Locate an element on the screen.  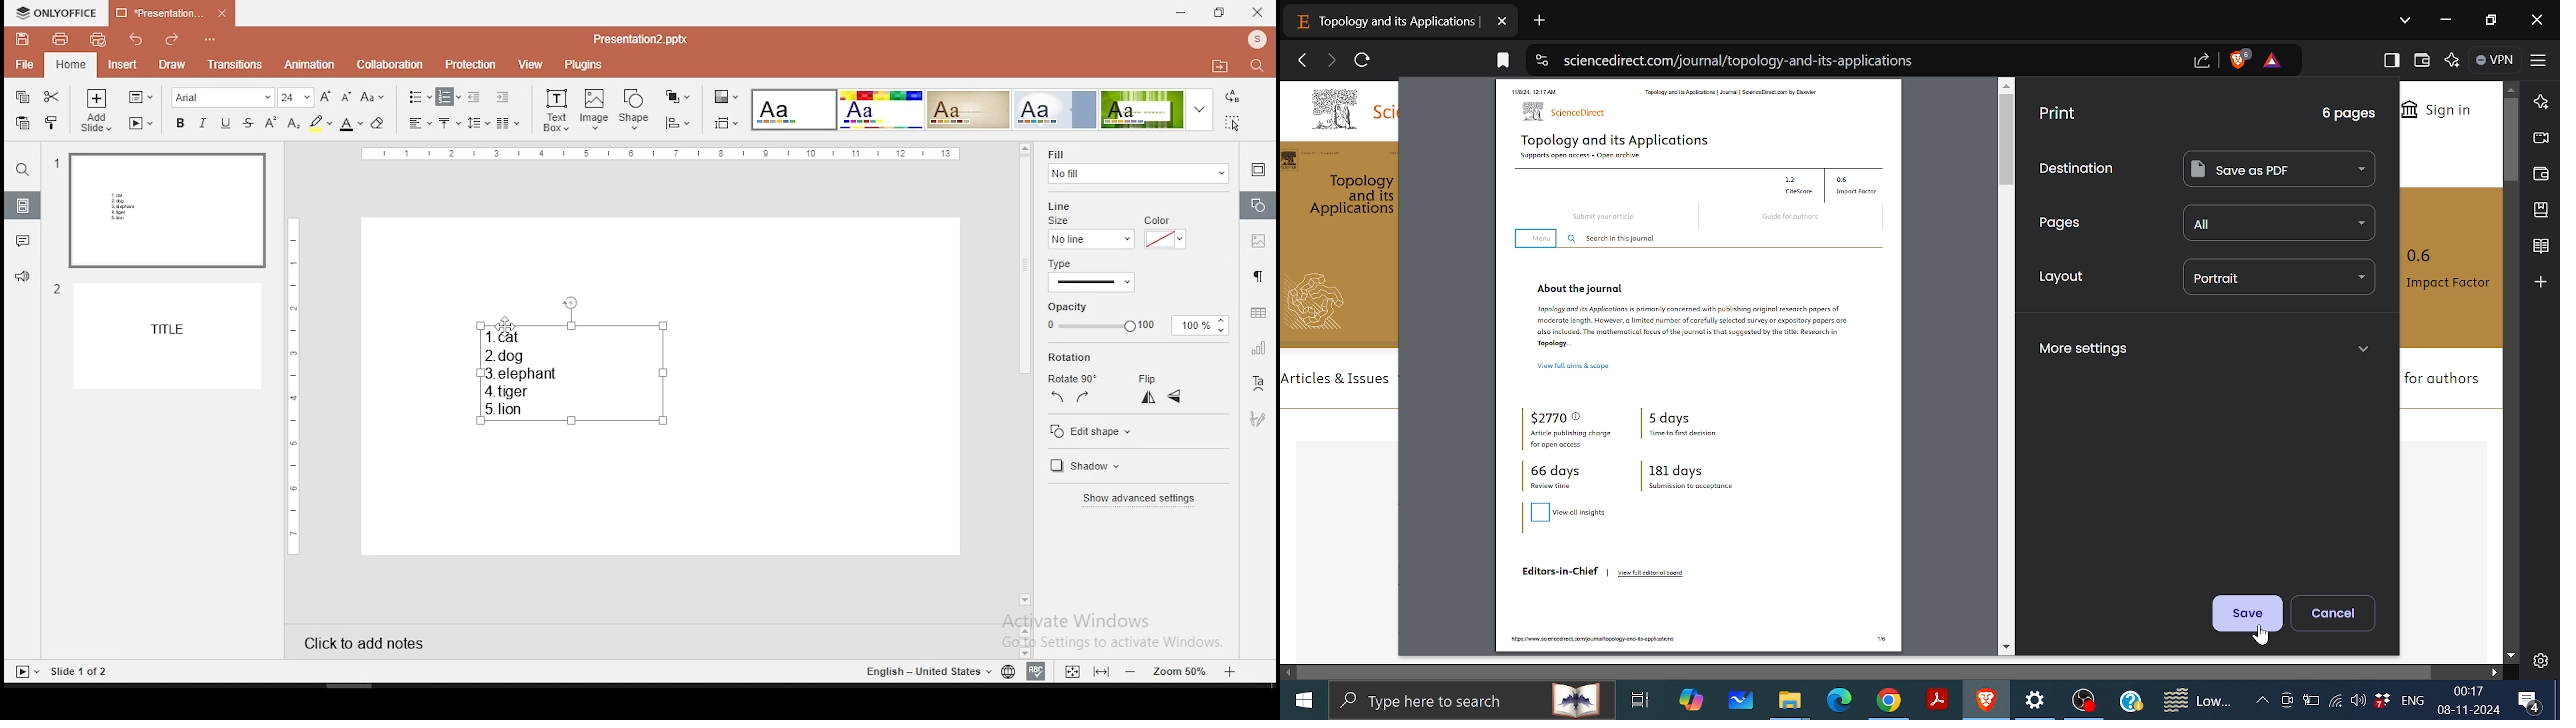
text box is located at coordinates (571, 369).